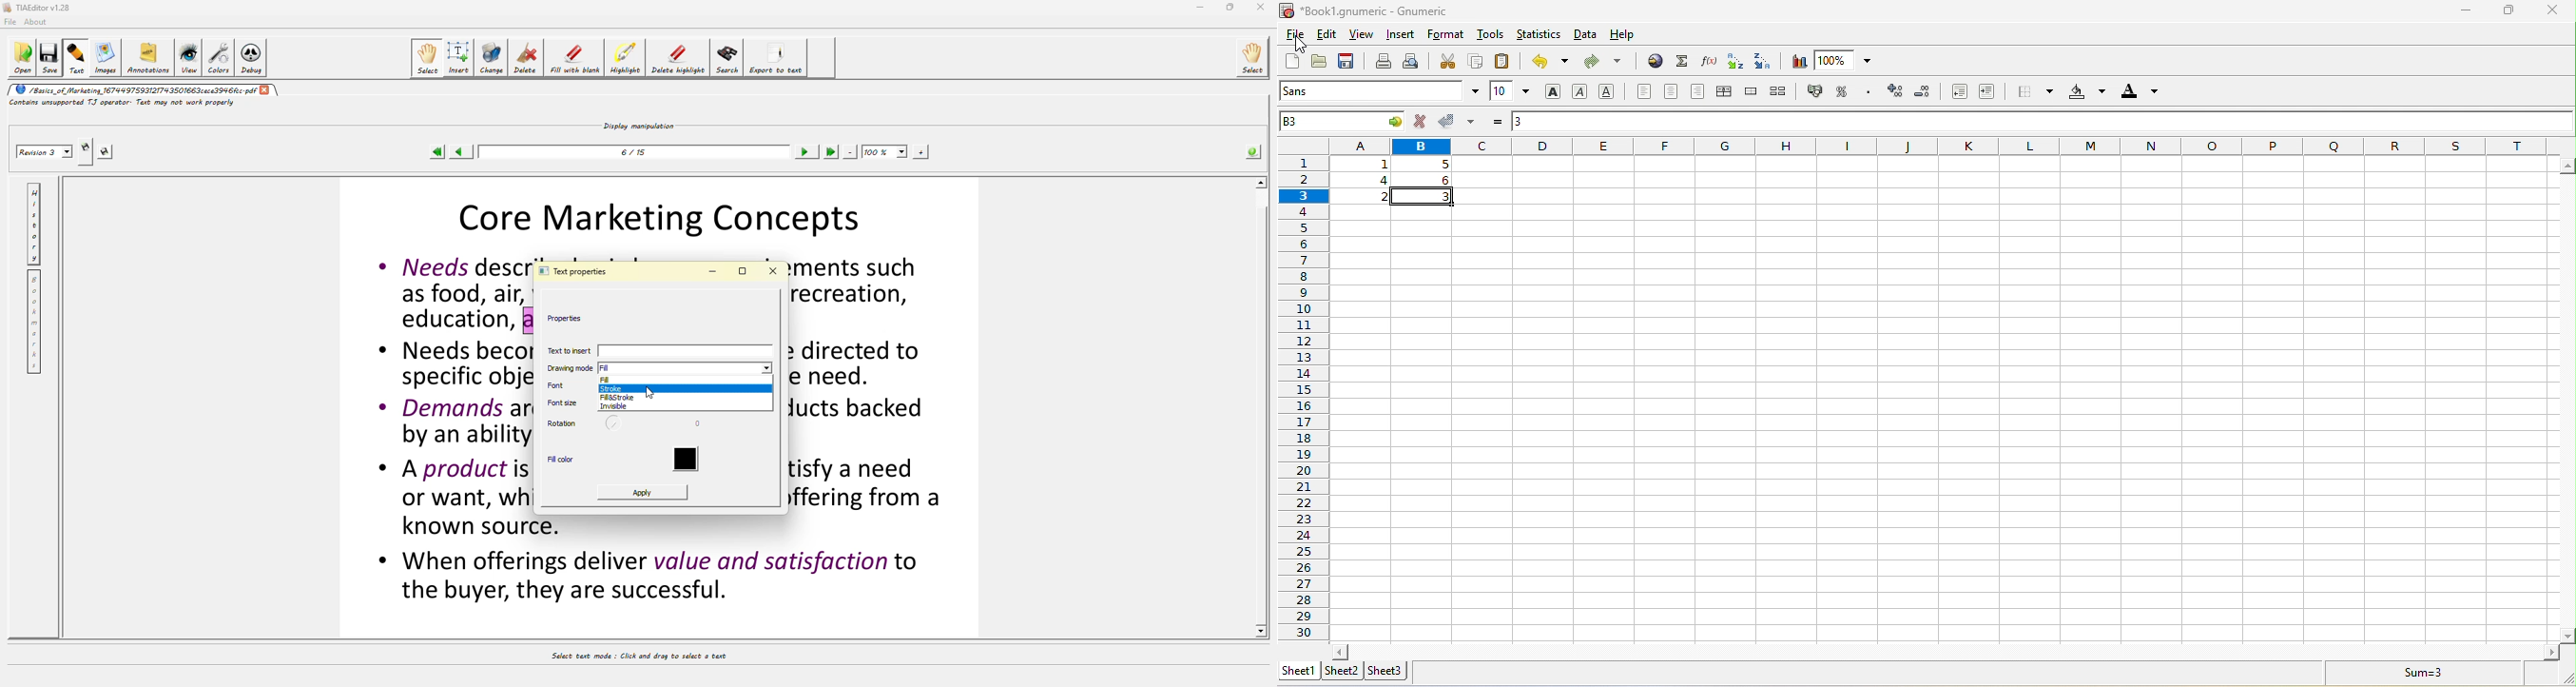  Describe the element at coordinates (1478, 62) in the screenshot. I see `copy` at that location.